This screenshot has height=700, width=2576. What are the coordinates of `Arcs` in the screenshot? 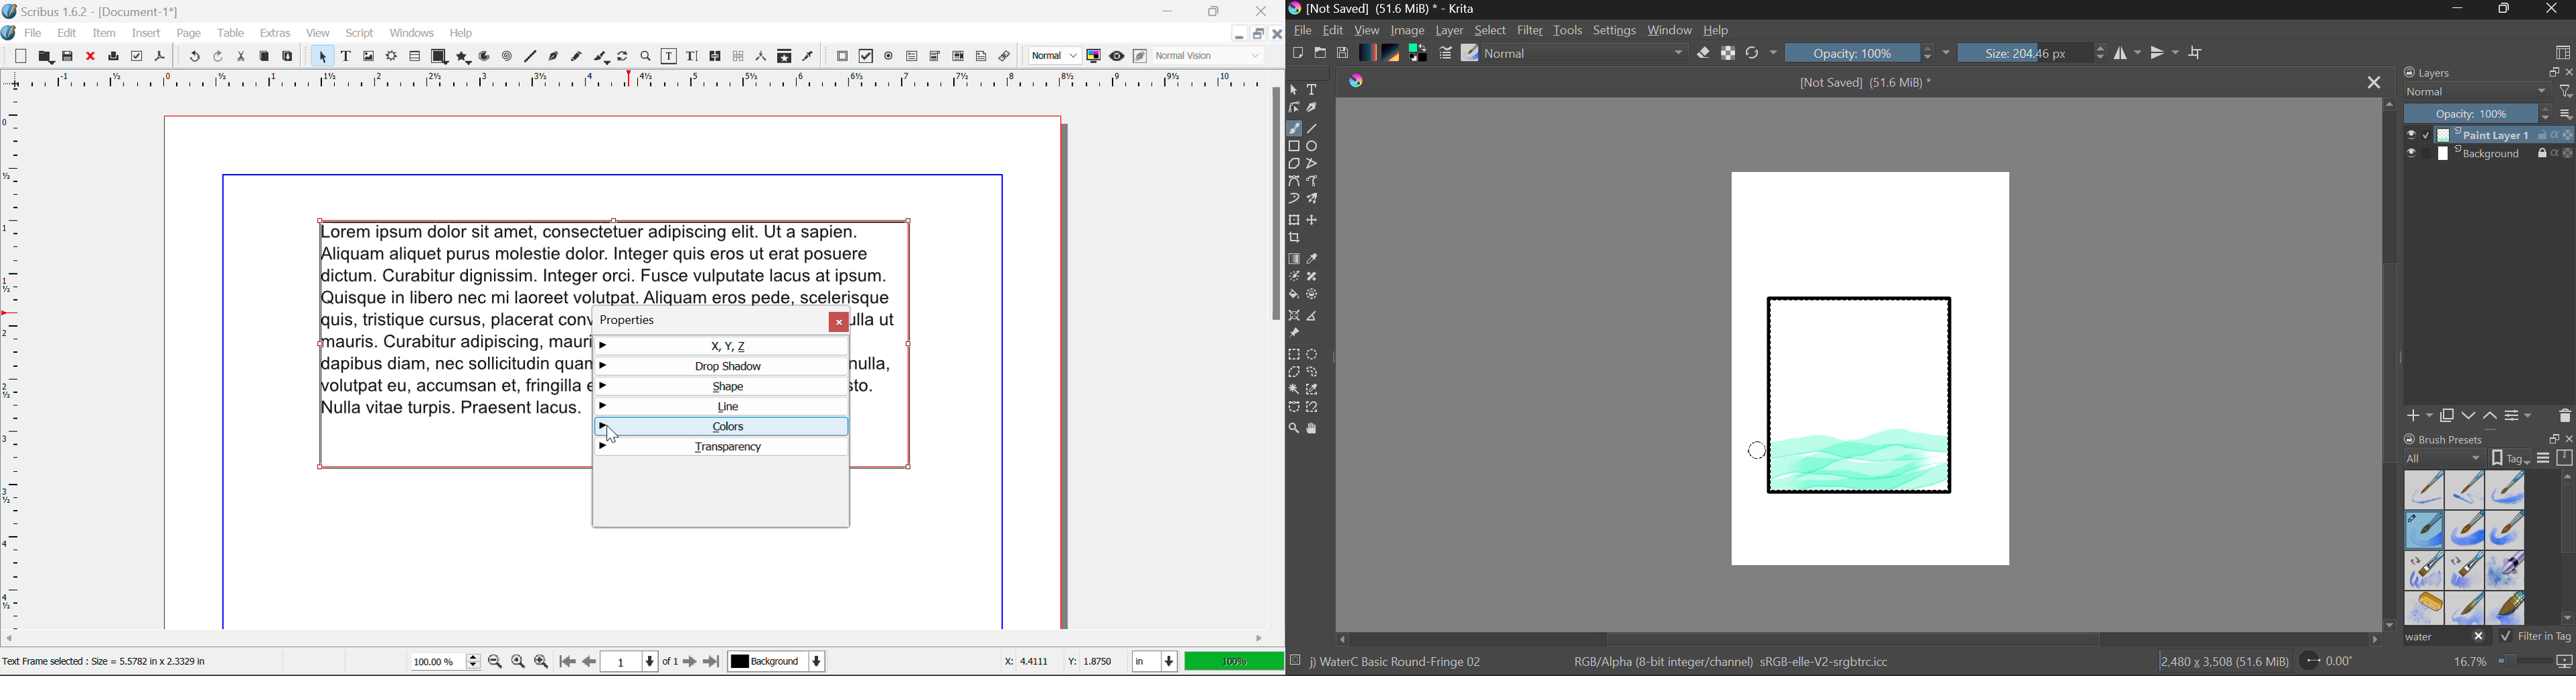 It's located at (486, 60).